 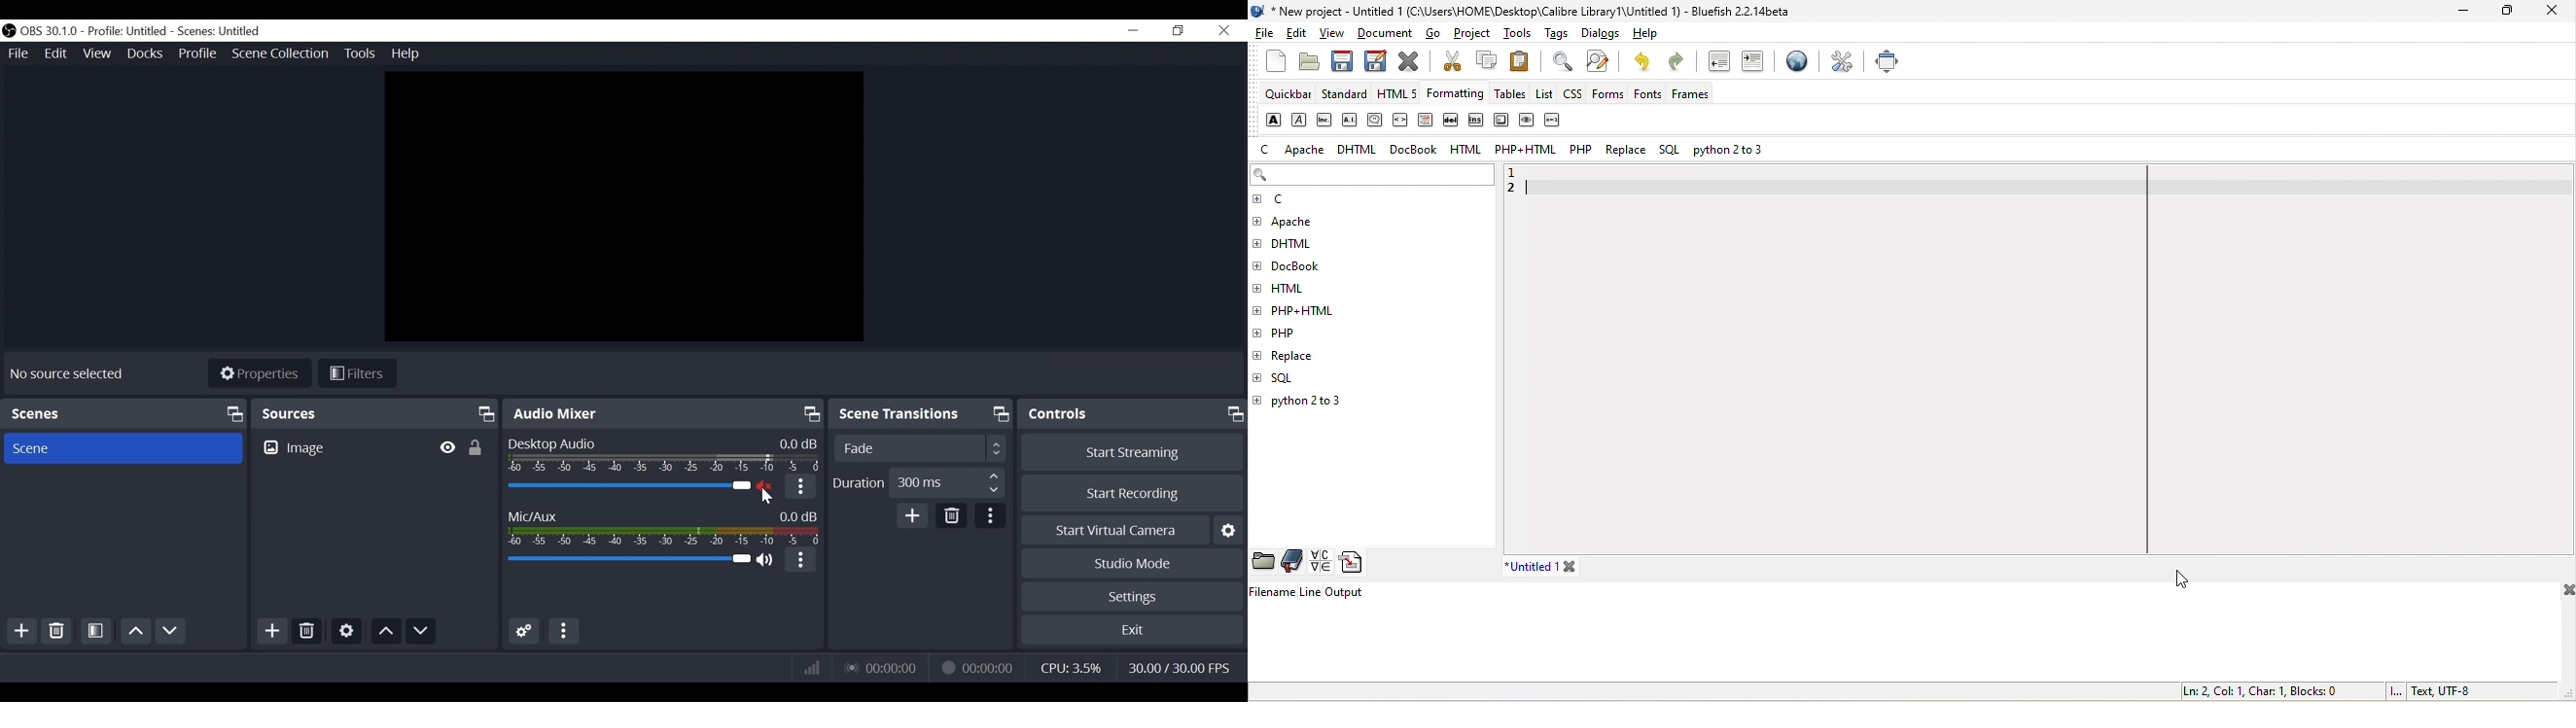 I want to click on Restore, so click(x=1181, y=31).